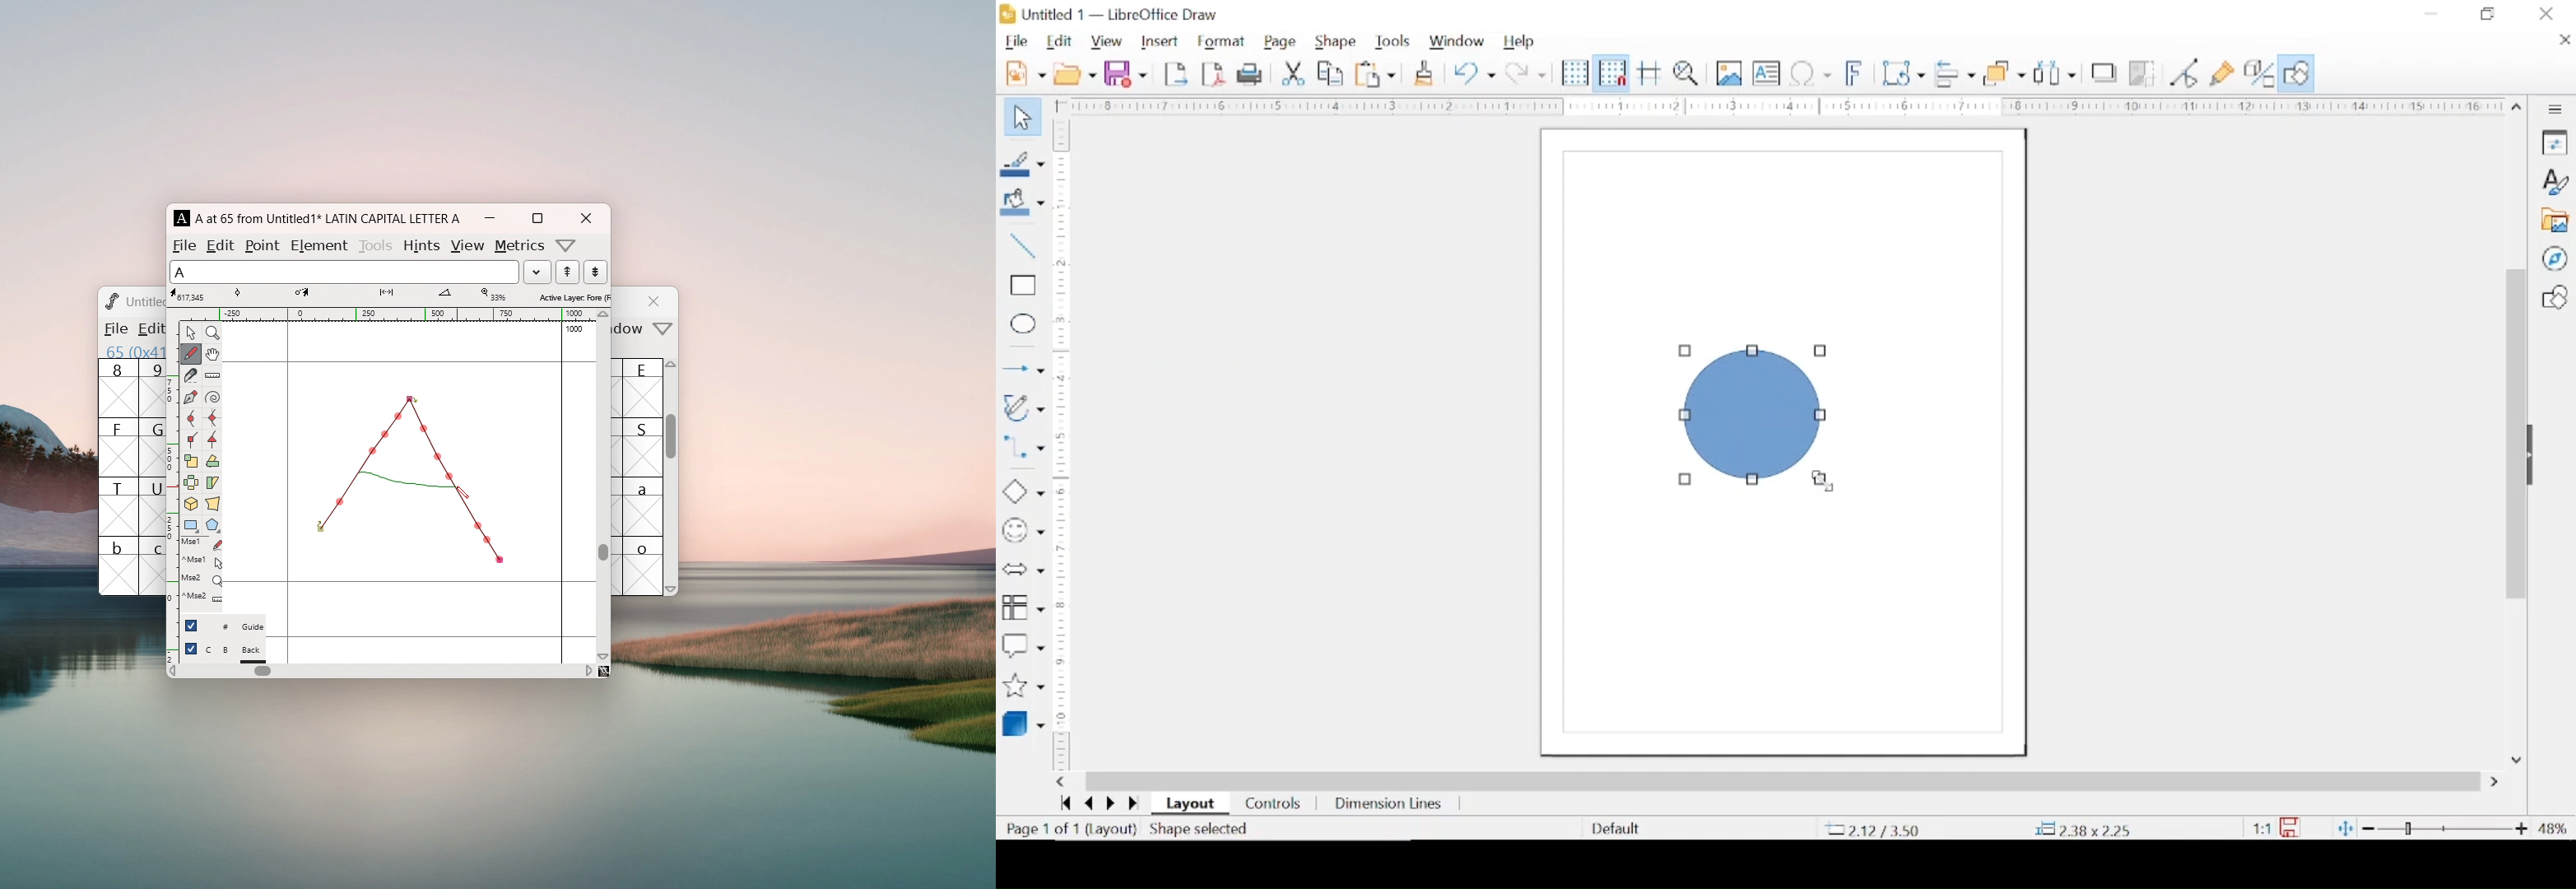 Image resolution: width=2576 pixels, height=896 pixels. I want to click on edit, so click(221, 244).